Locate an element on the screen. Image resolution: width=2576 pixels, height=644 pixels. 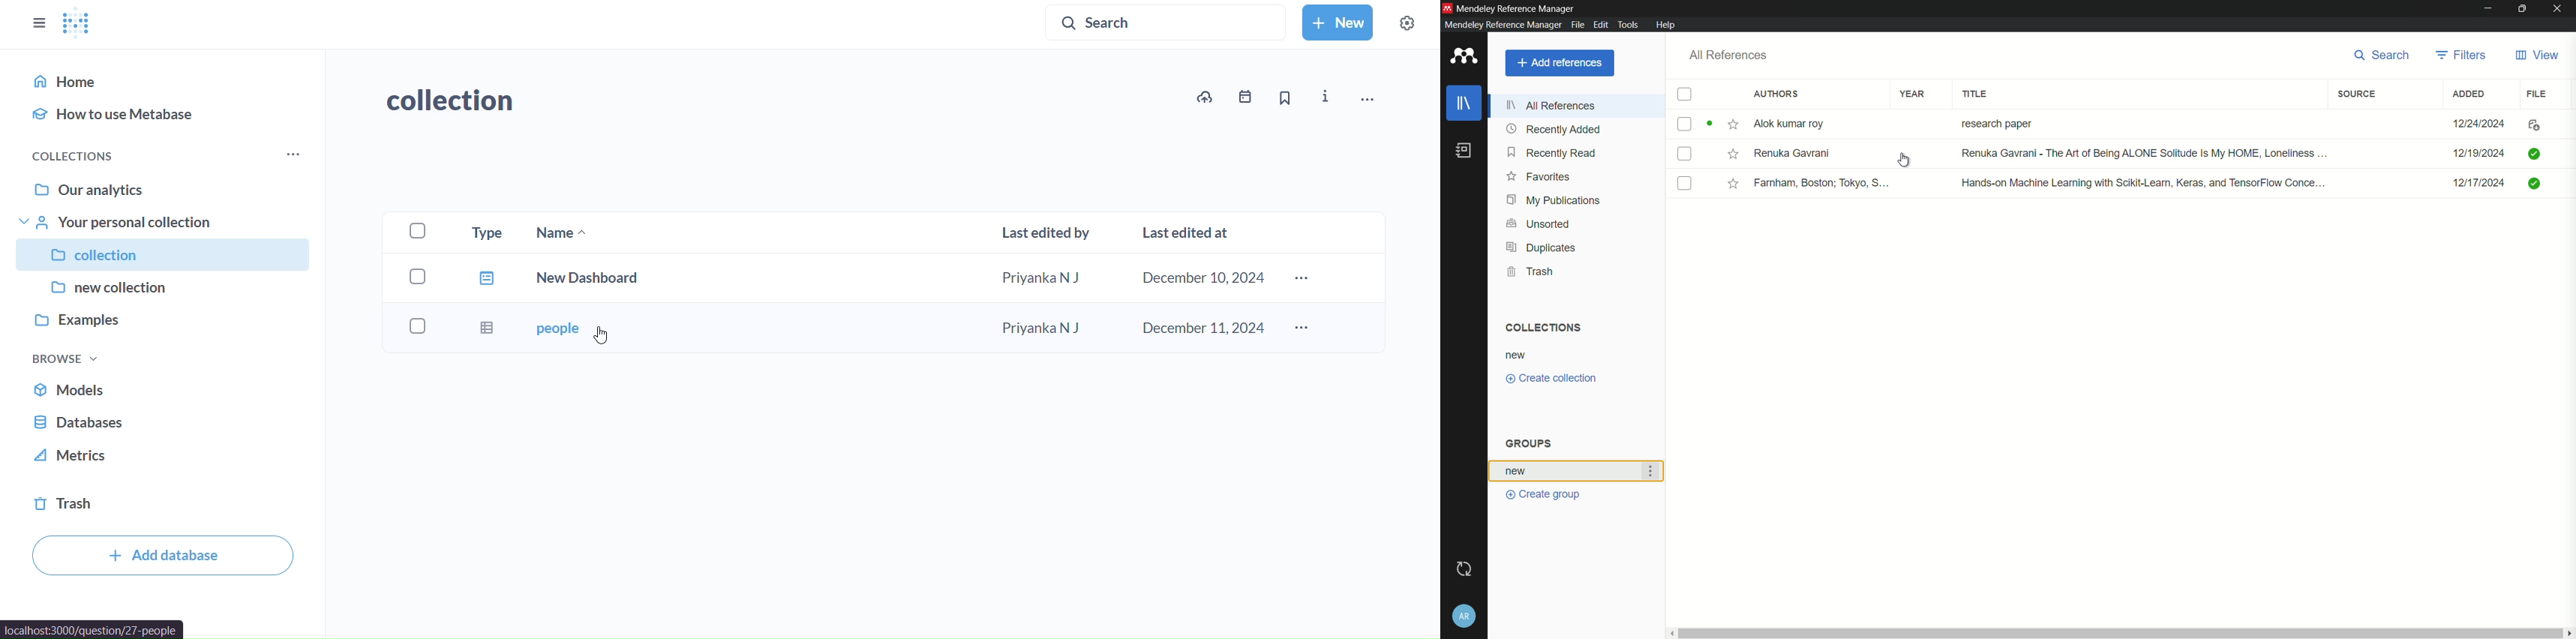
group created is located at coordinates (1517, 470).